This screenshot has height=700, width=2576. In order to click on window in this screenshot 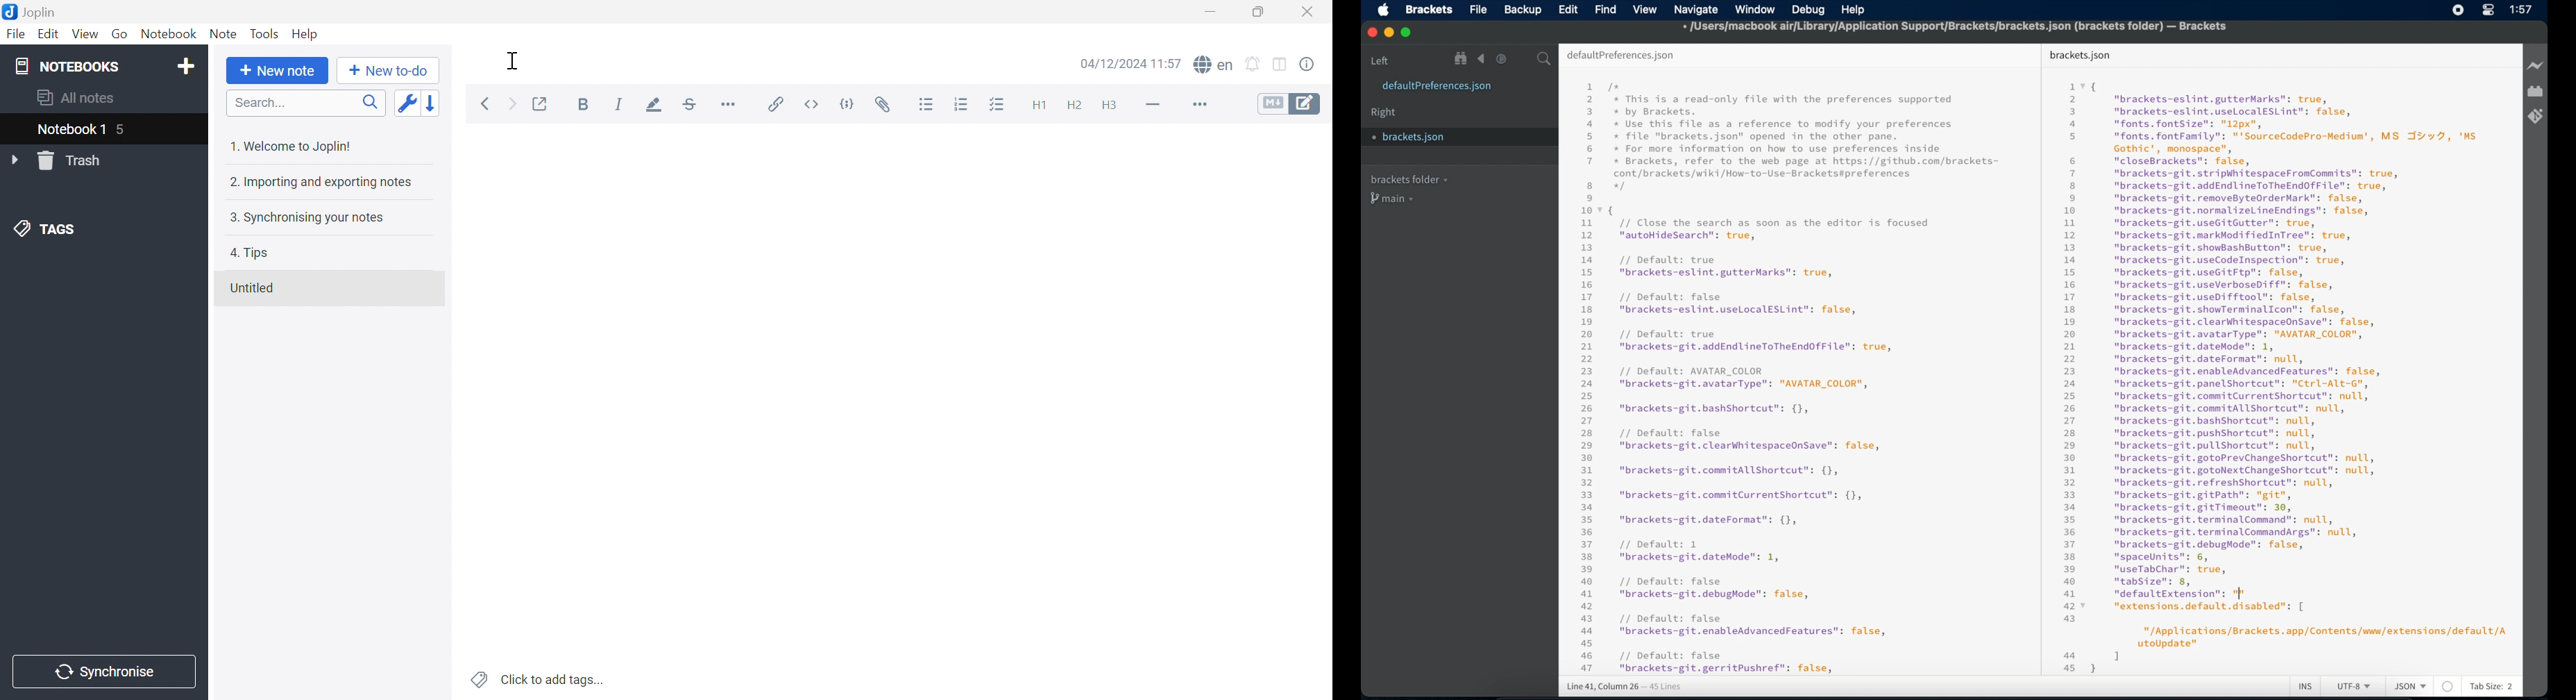, I will do `click(1754, 9)`.